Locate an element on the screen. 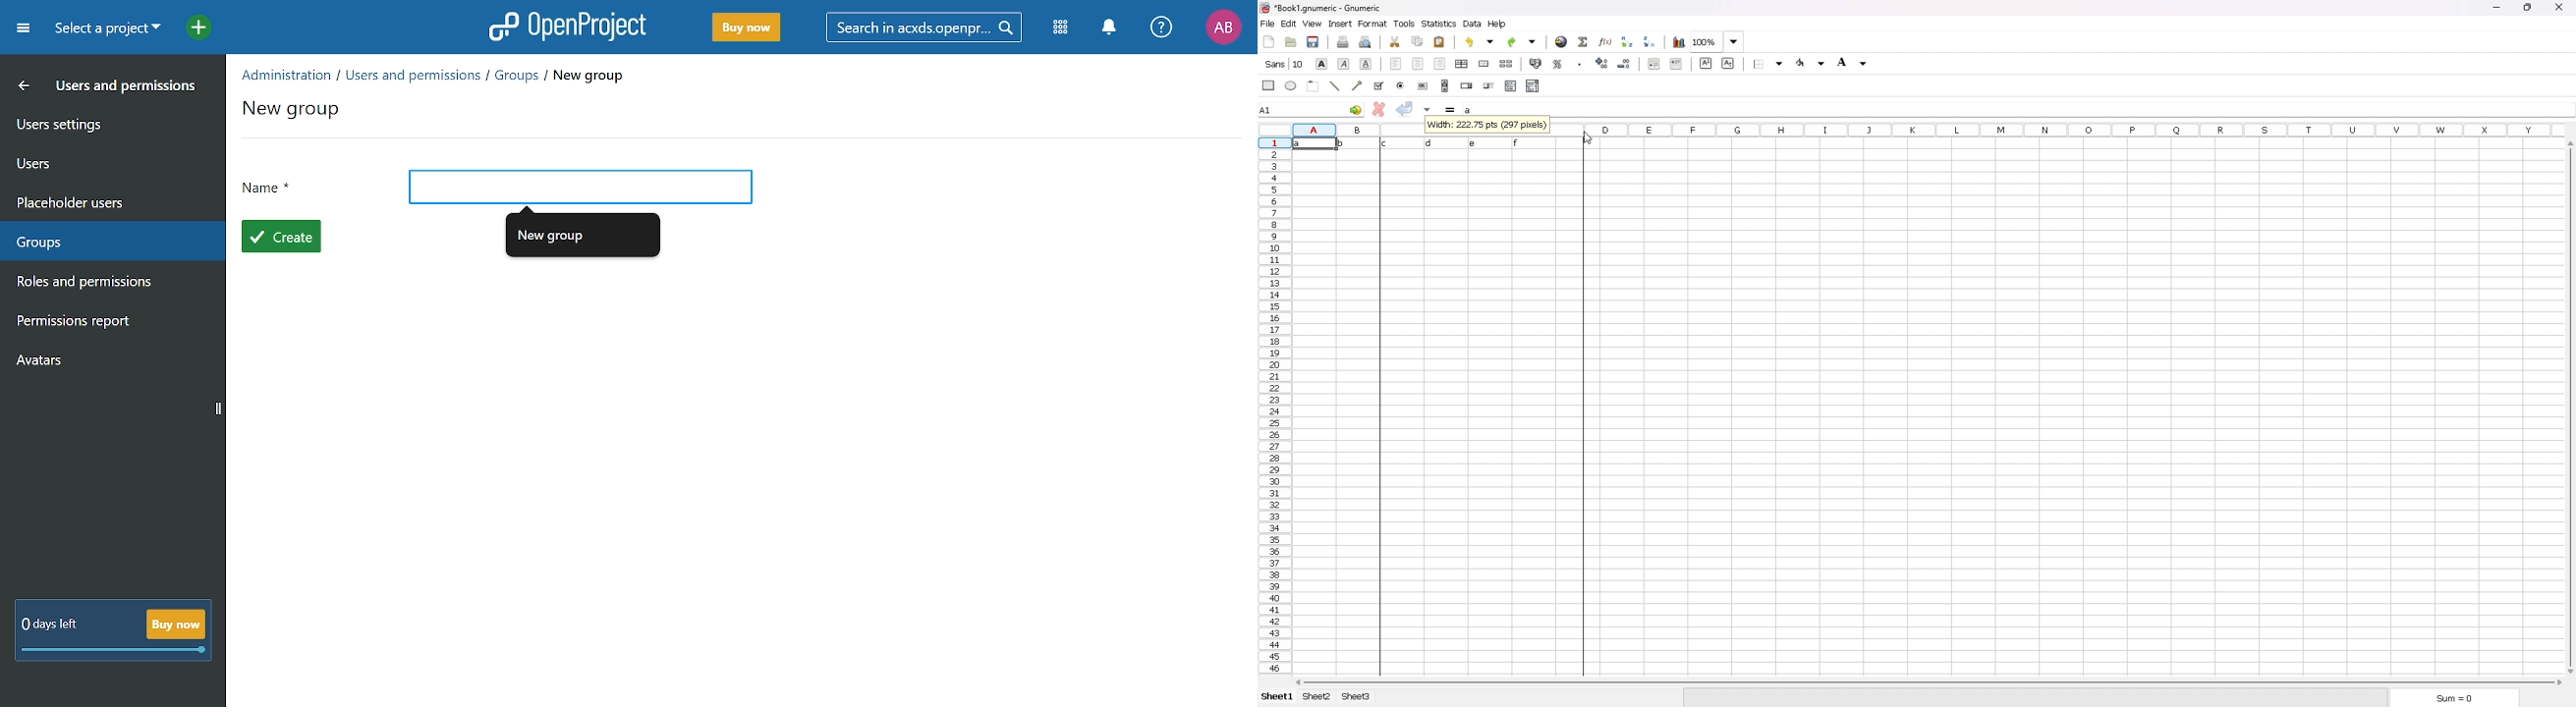 The width and height of the screenshot is (2576, 728). slider is located at coordinates (1488, 86).